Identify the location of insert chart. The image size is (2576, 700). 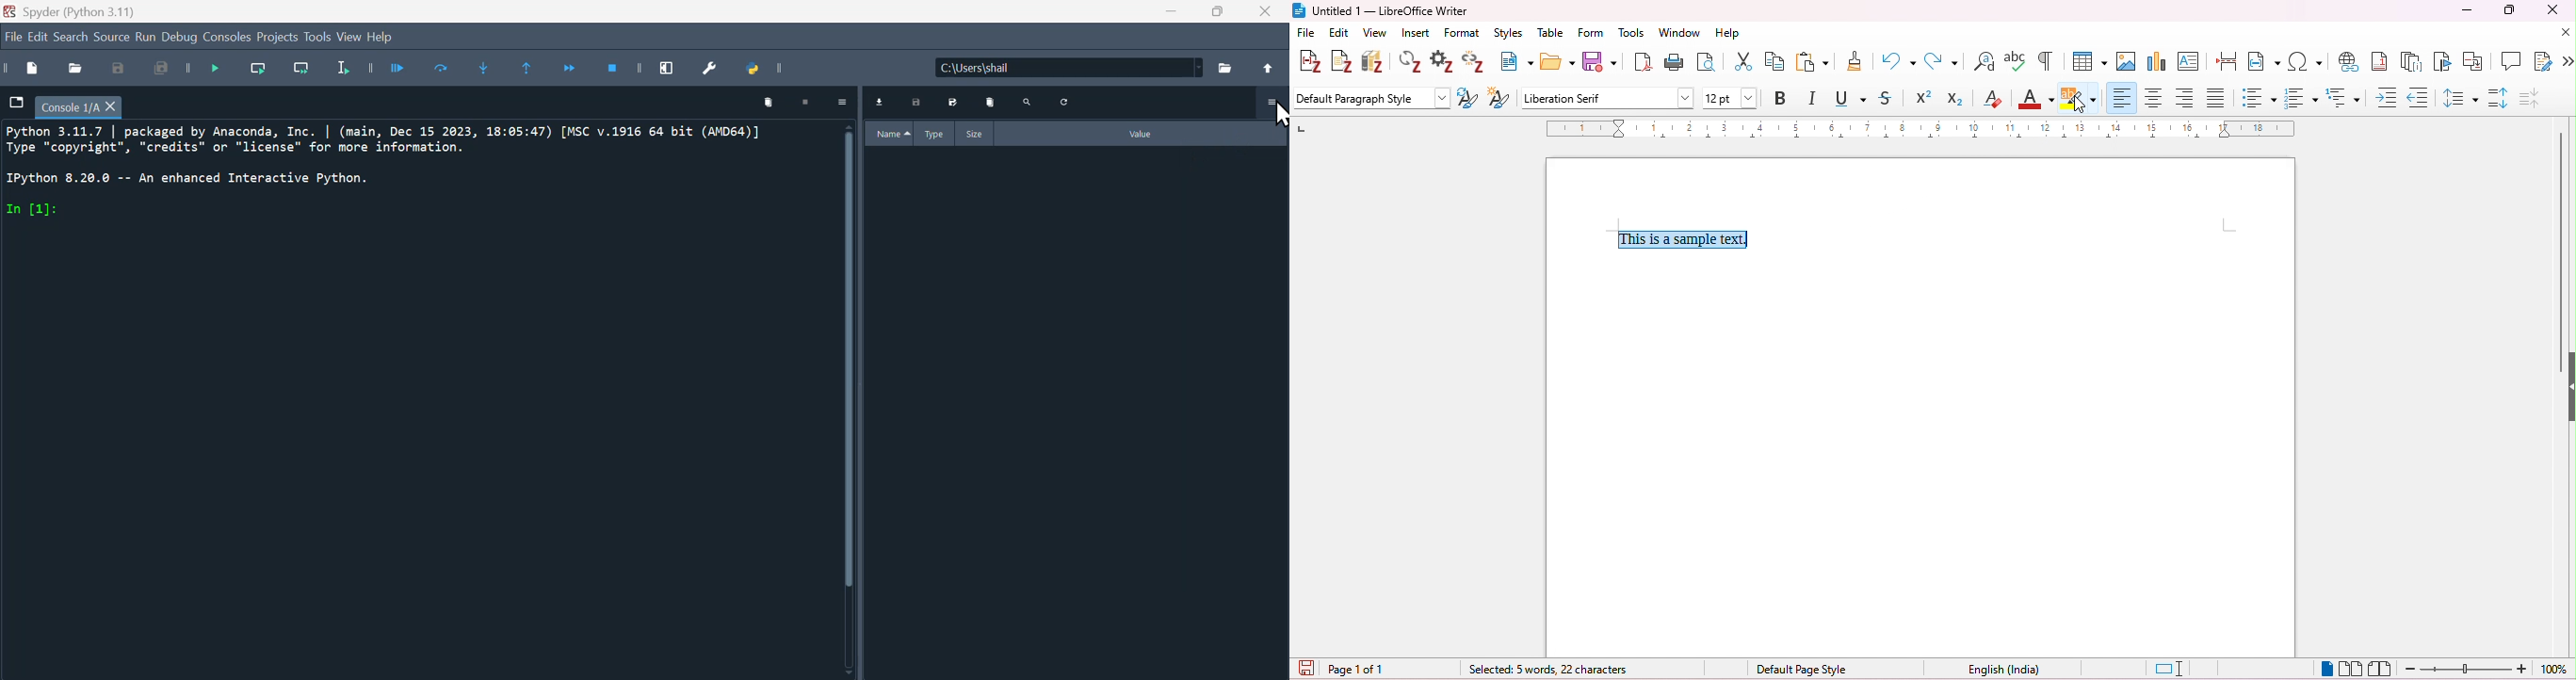
(2158, 62).